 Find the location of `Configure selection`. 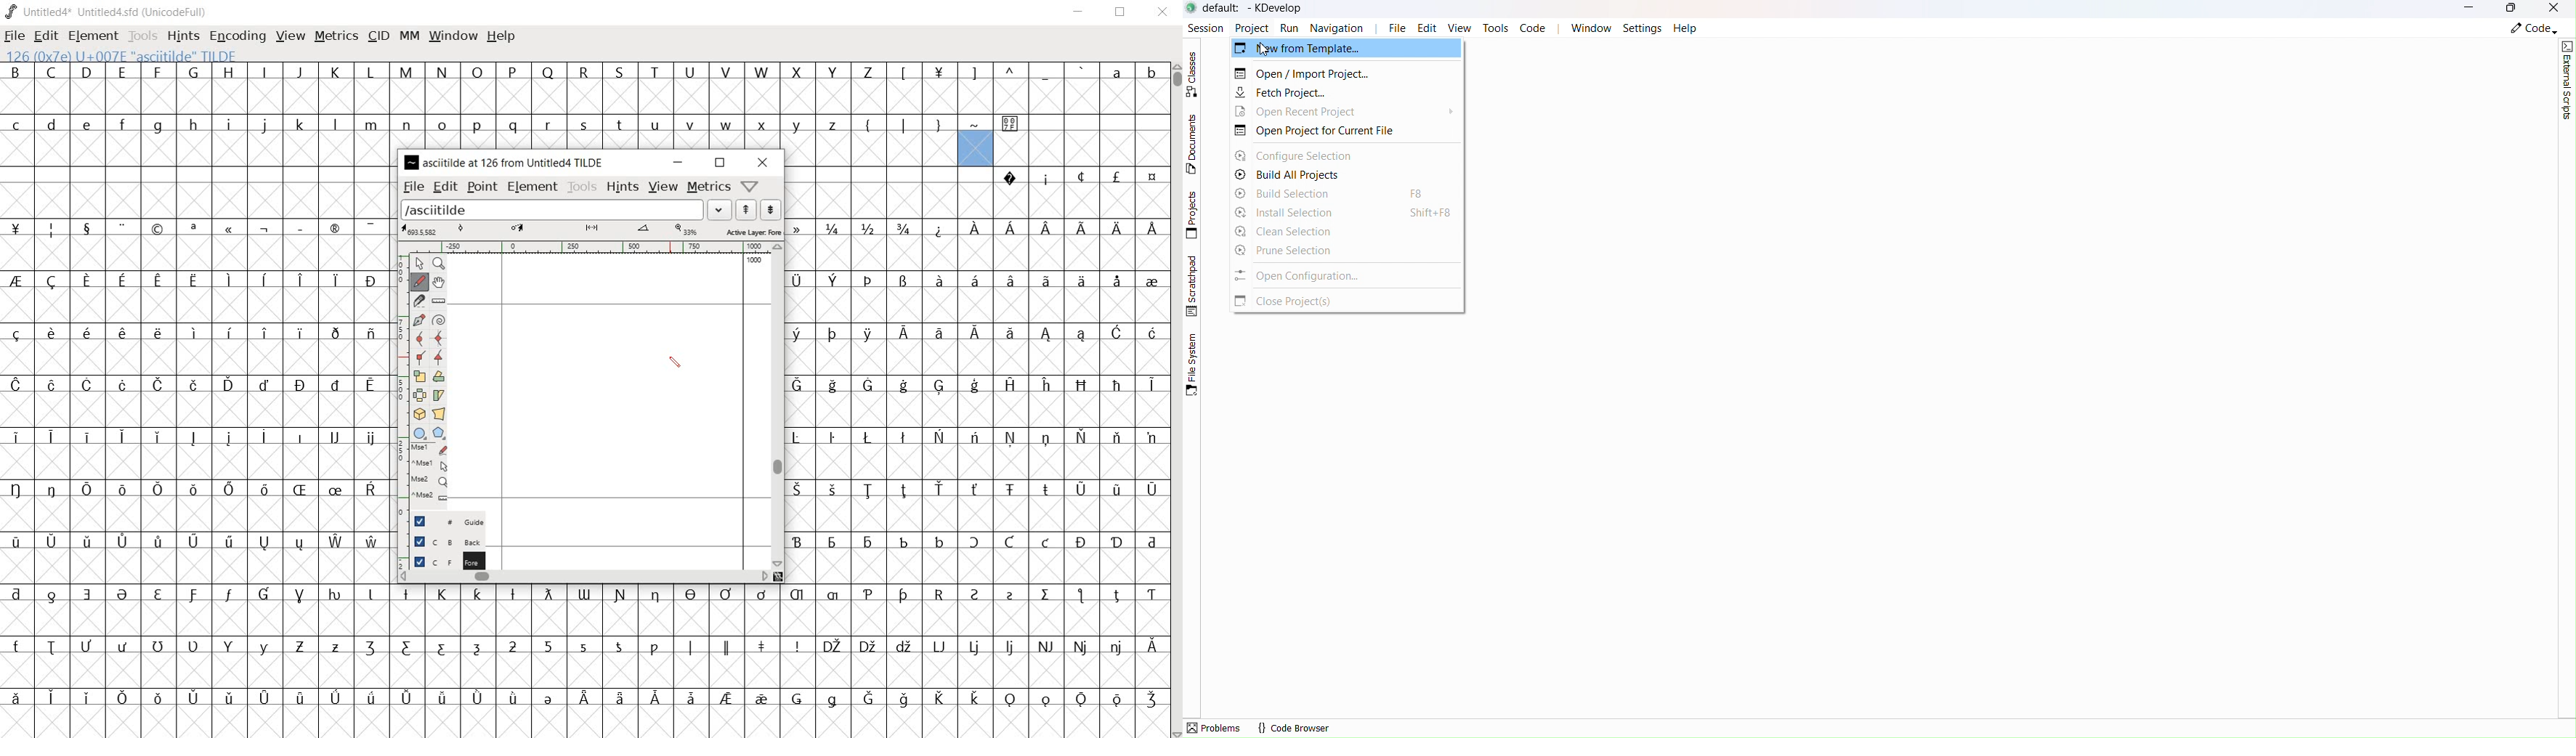

Configure selection is located at coordinates (1308, 155).